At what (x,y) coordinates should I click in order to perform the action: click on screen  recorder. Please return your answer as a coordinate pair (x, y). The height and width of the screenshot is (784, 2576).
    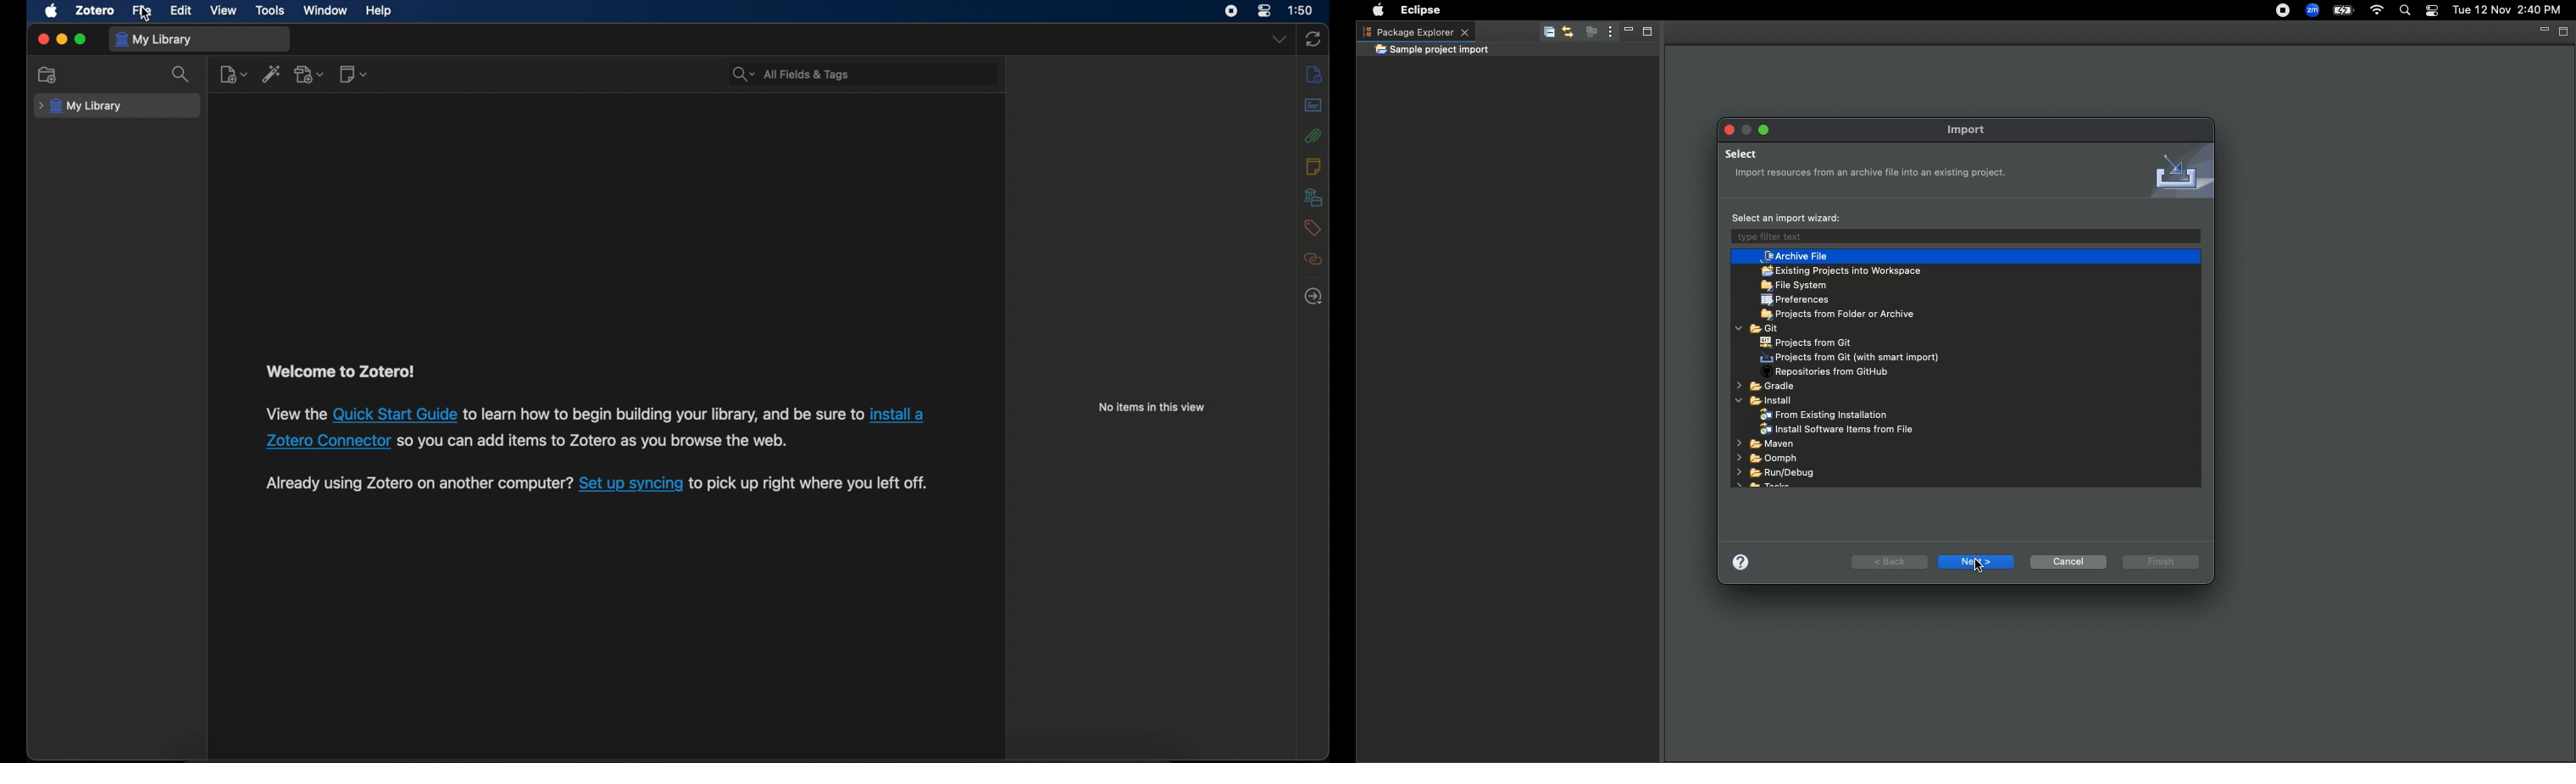
    Looking at the image, I should click on (1230, 11).